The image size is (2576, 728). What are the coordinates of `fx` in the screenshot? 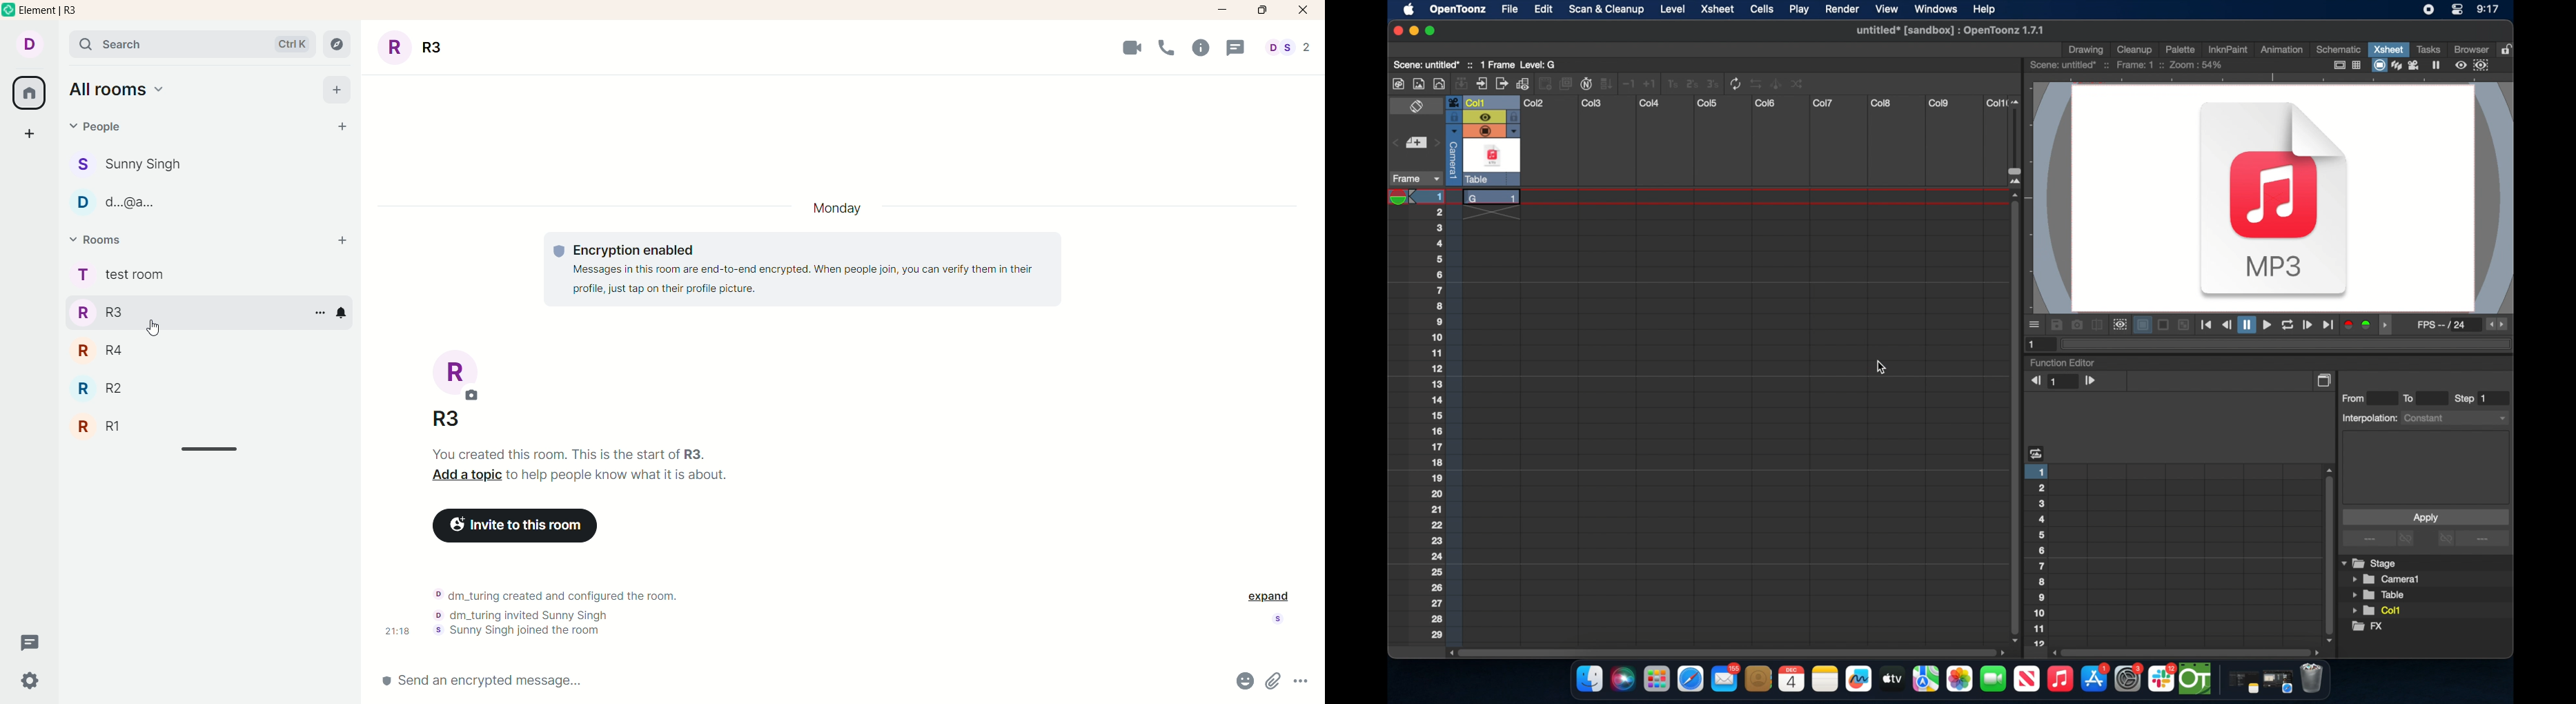 It's located at (2373, 628).